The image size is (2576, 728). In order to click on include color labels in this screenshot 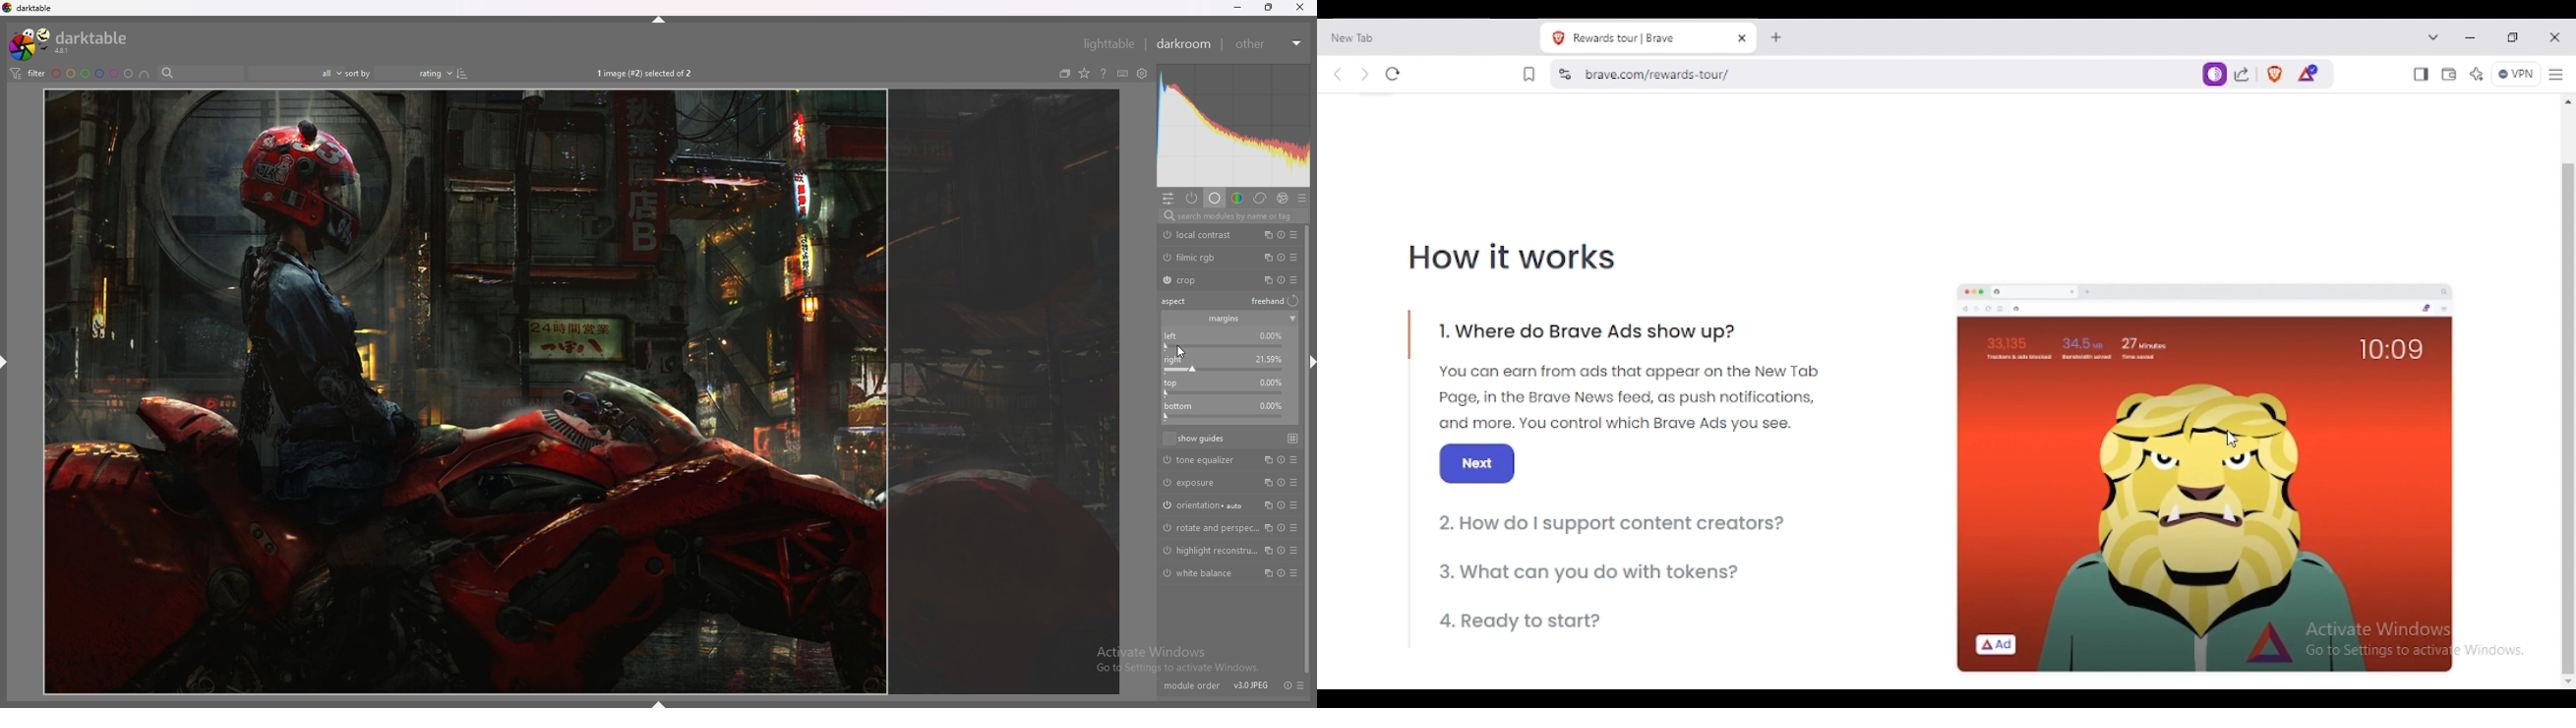, I will do `click(145, 73)`.